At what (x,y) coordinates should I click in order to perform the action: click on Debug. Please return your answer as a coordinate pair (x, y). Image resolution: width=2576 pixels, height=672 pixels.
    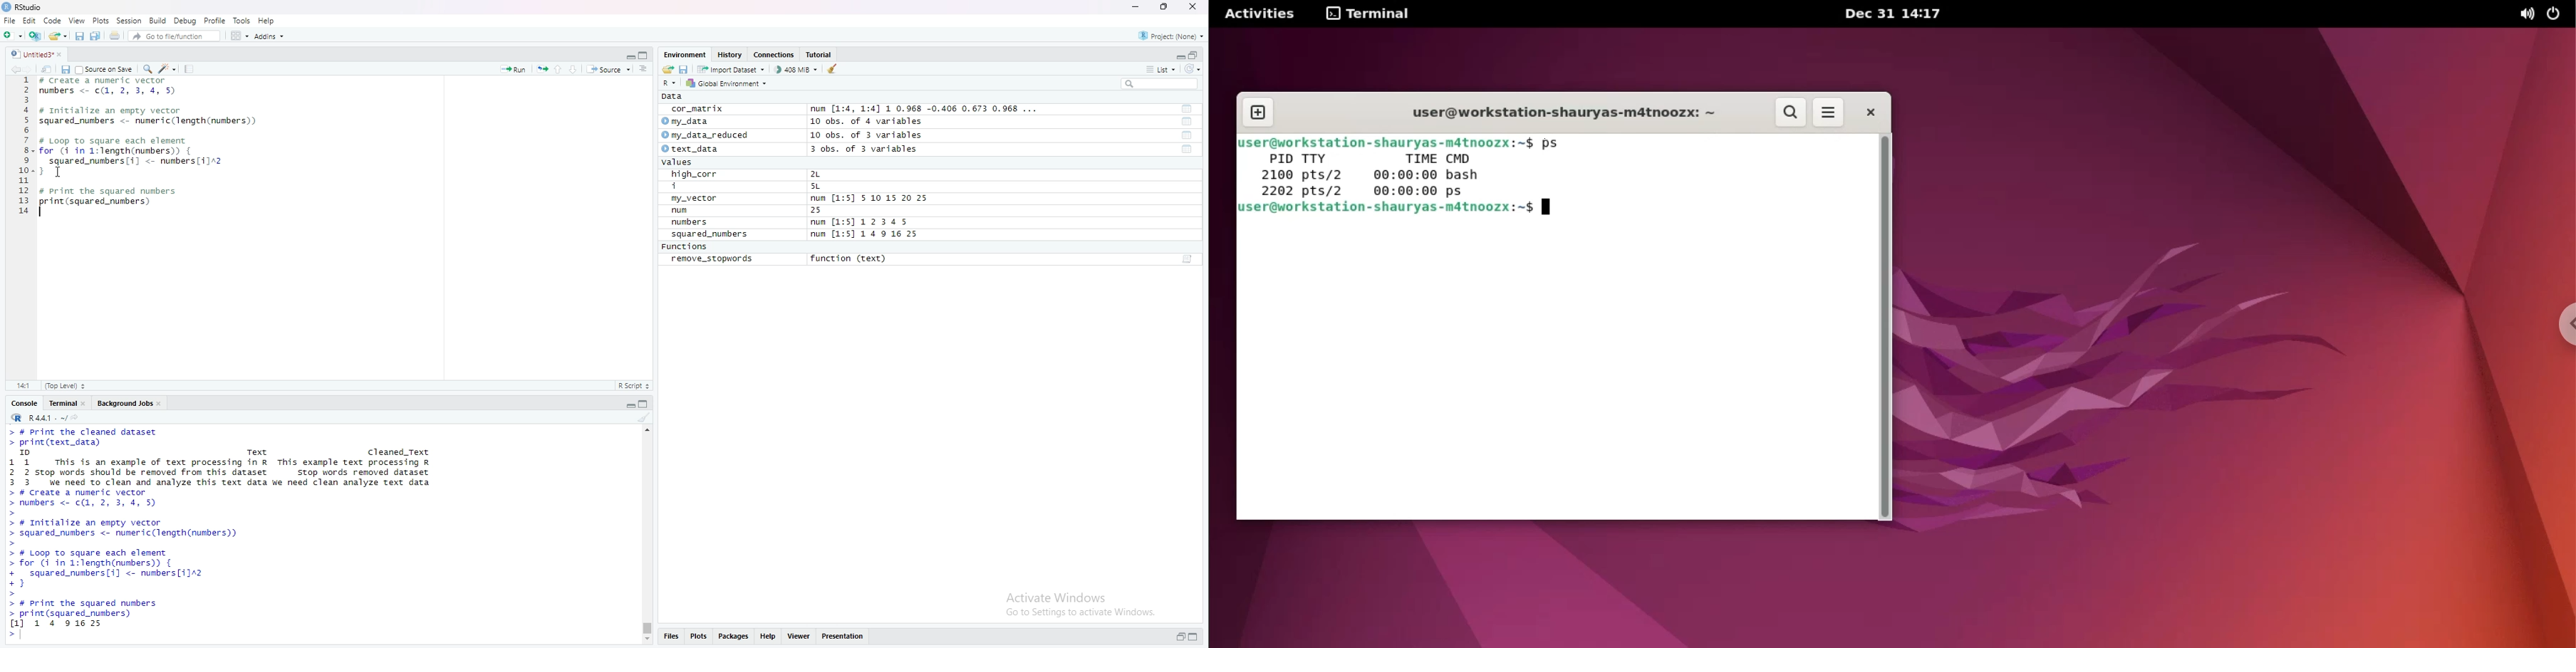
    Looking at the image, I should click on (186, 20).